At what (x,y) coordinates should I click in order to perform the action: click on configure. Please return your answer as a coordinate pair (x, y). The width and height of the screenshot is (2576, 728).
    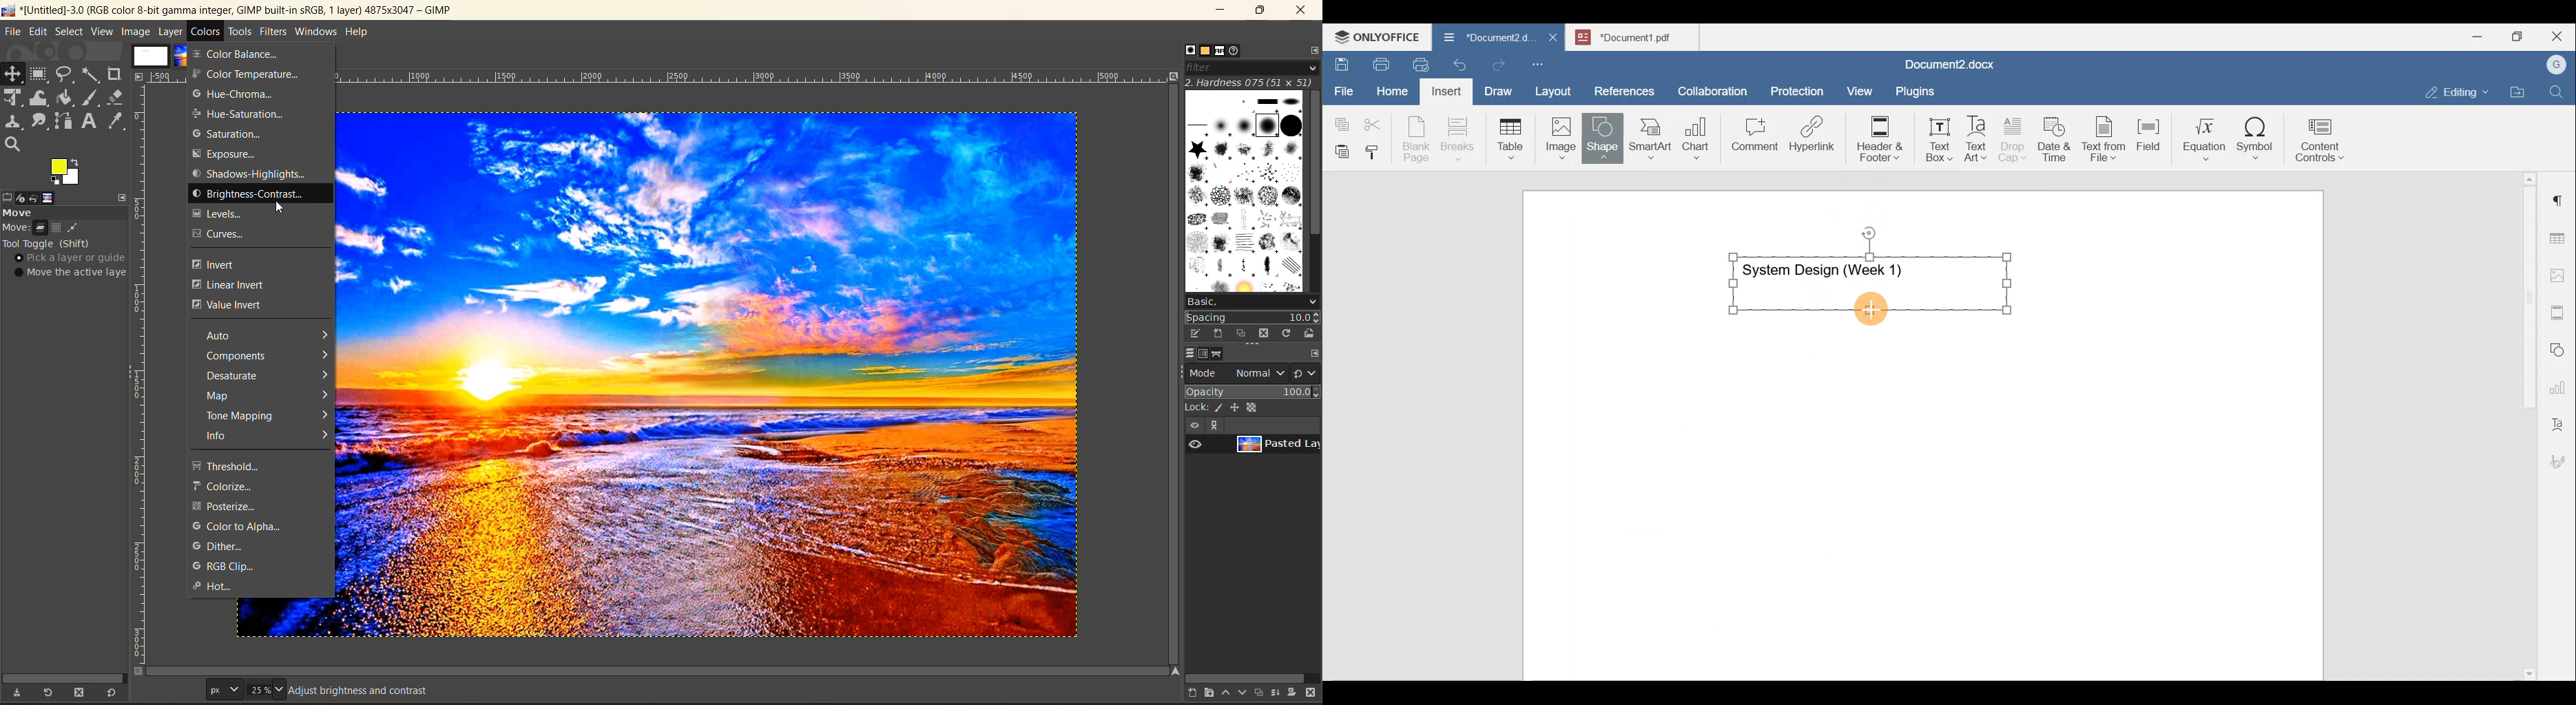
    Looking at the image, I should click on (1311, 50).